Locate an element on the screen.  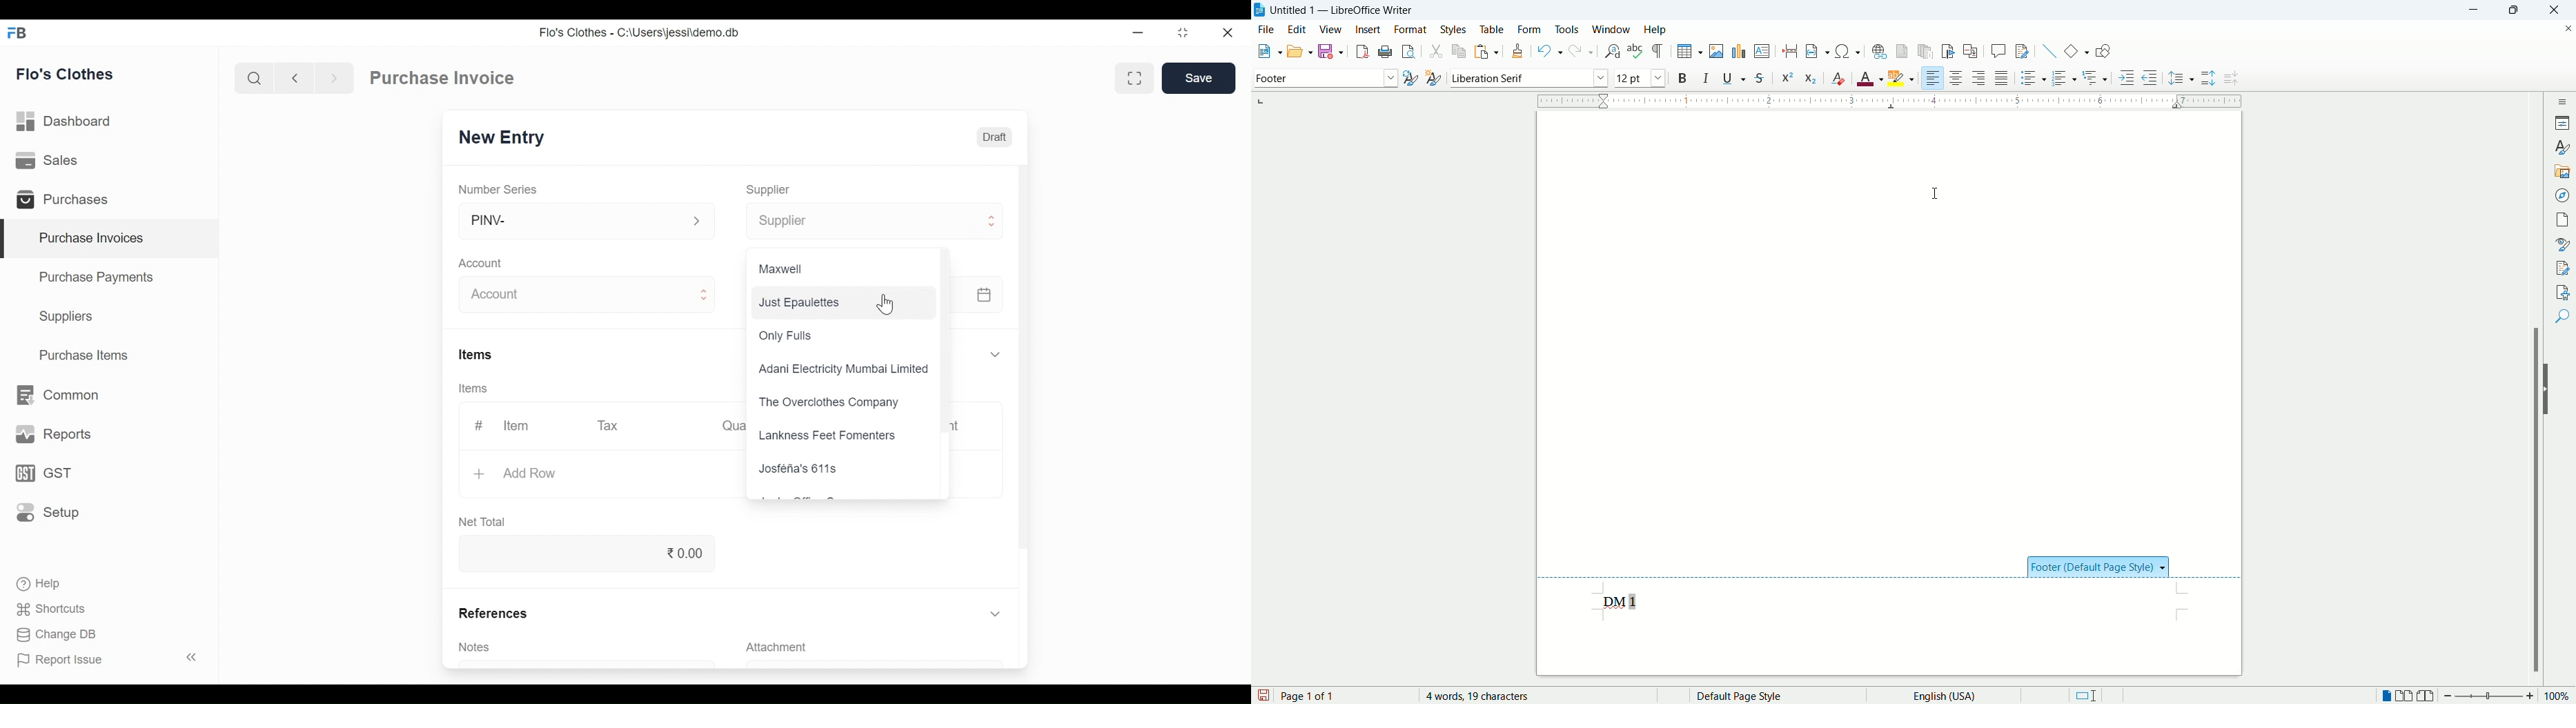
insert cross references is located at coordinates (1971, 52).